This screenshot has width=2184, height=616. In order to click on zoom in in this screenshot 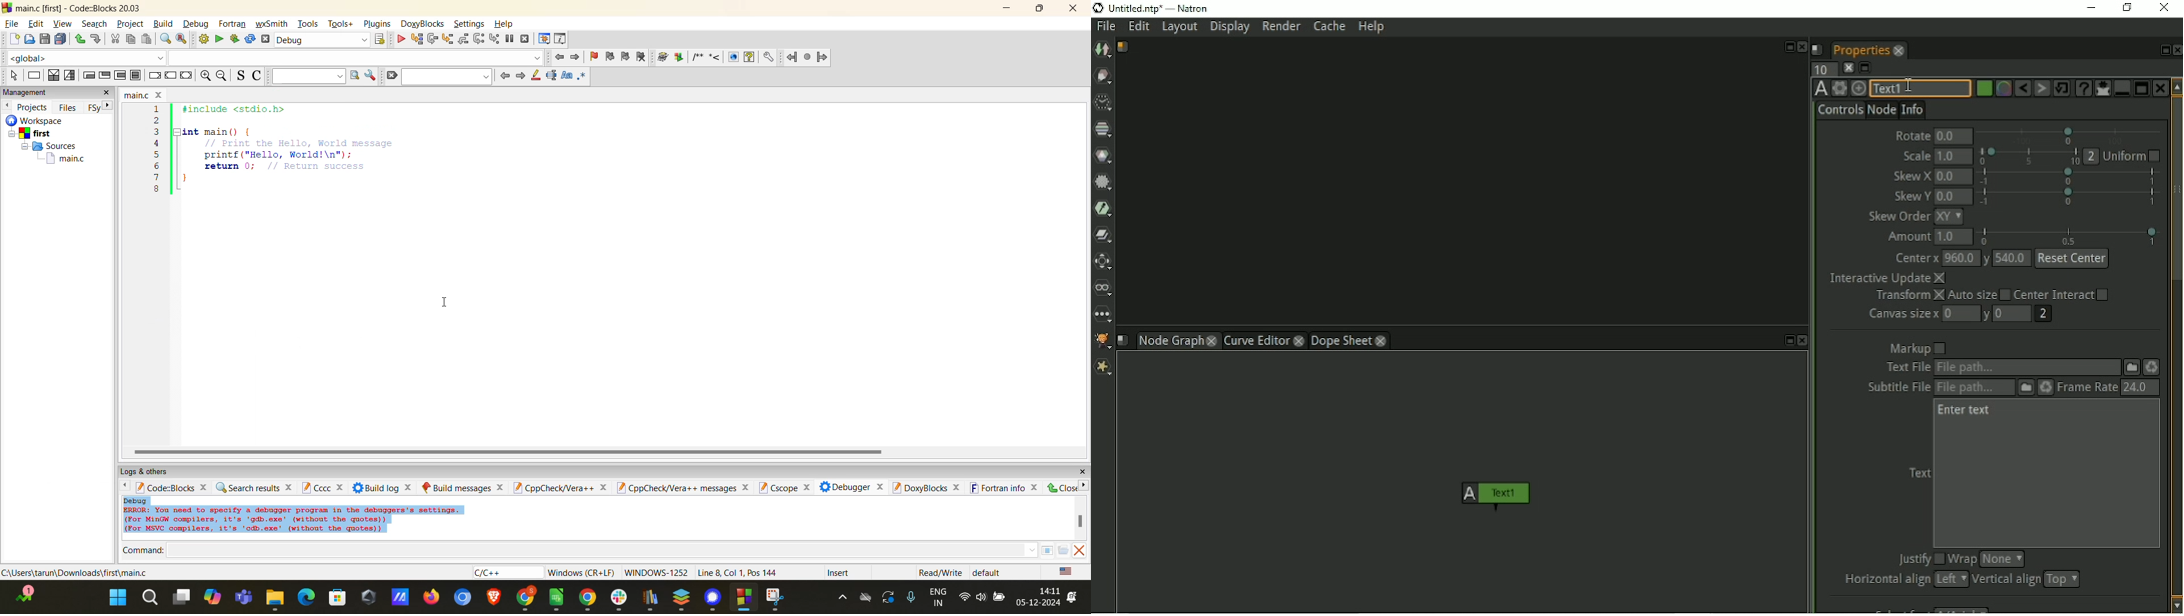, I will do `click(205, 77)`.